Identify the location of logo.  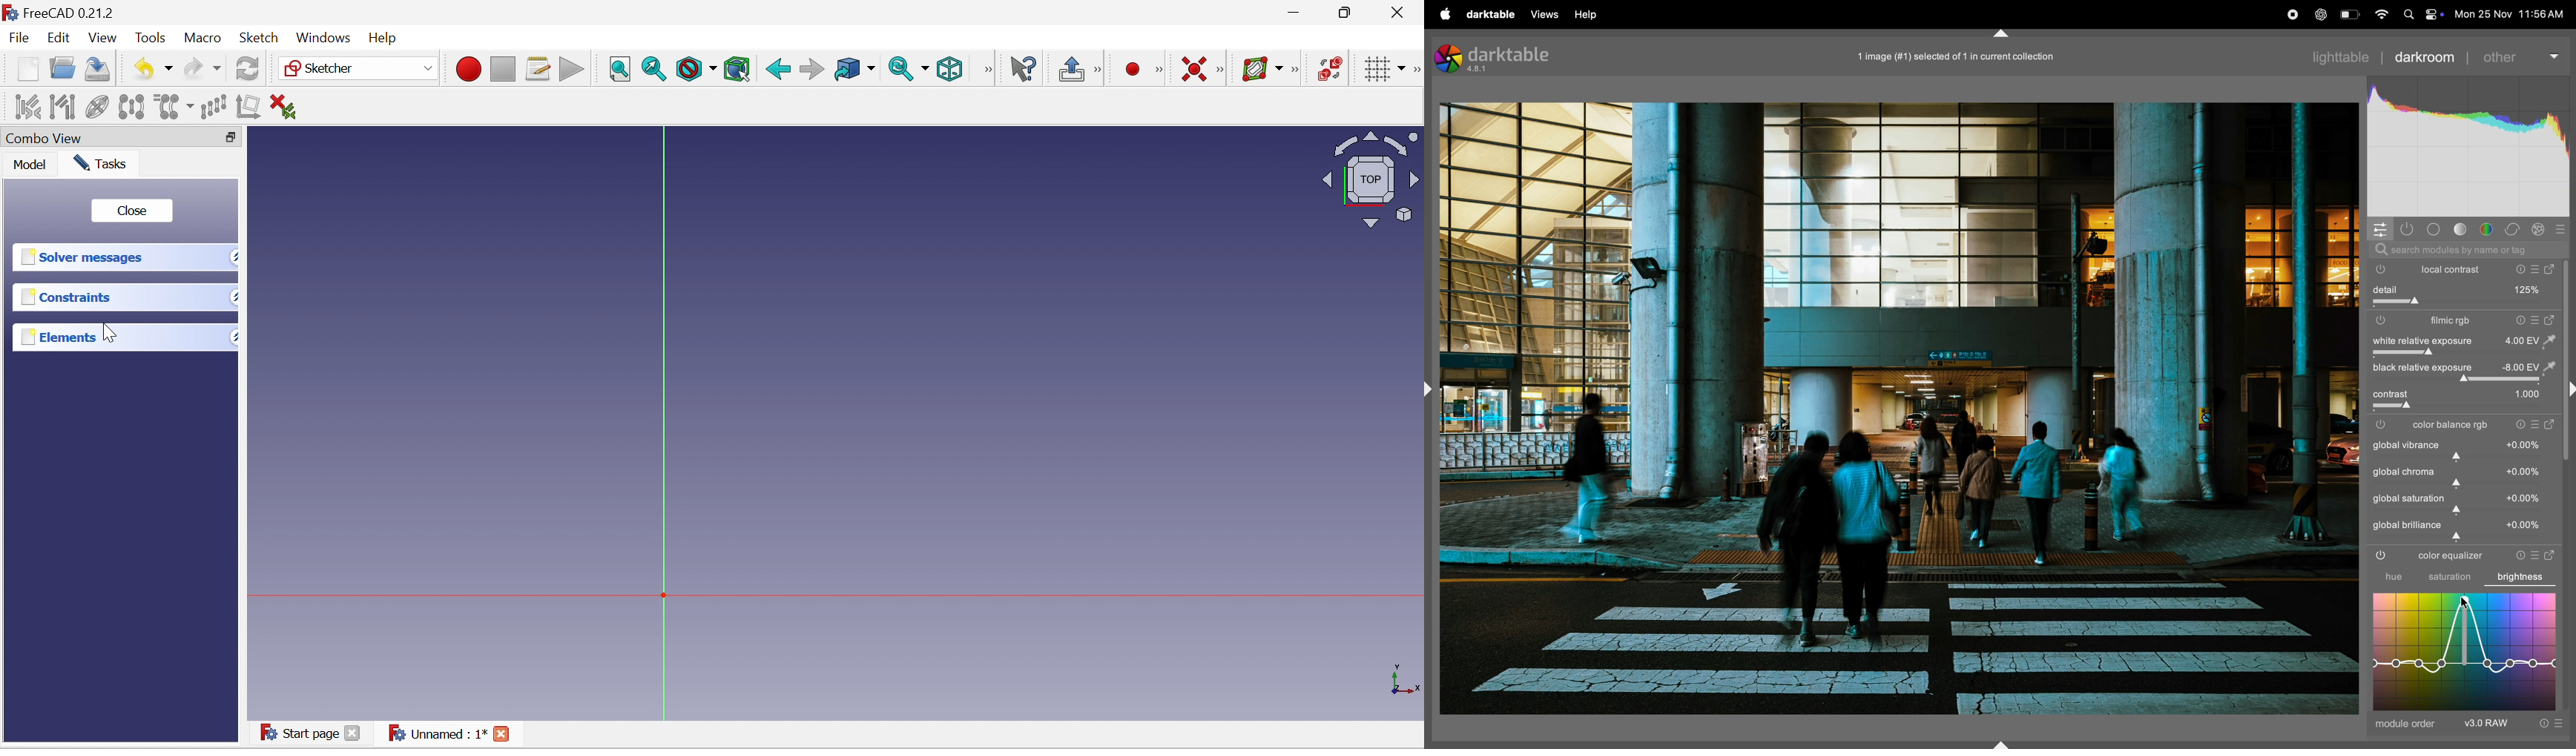
(1448, 60).